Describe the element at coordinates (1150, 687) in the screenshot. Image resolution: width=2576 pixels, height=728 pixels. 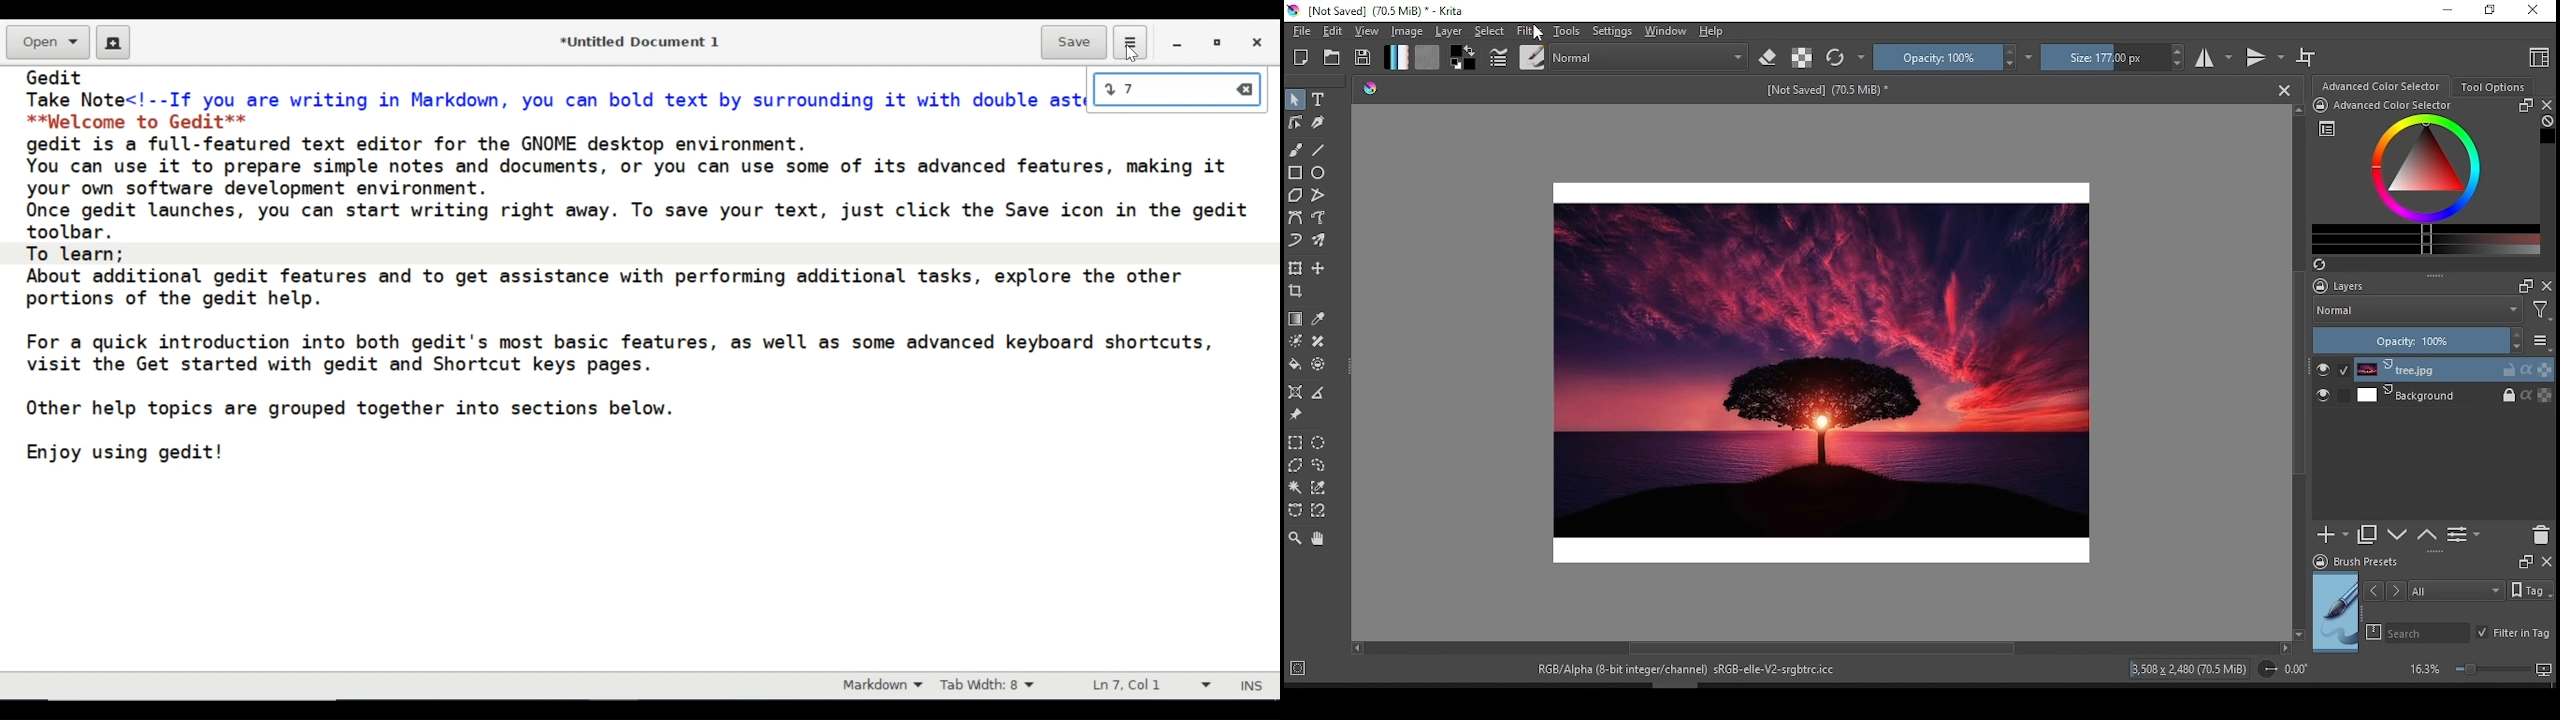
I see `Line and Column prefernce` at that location.